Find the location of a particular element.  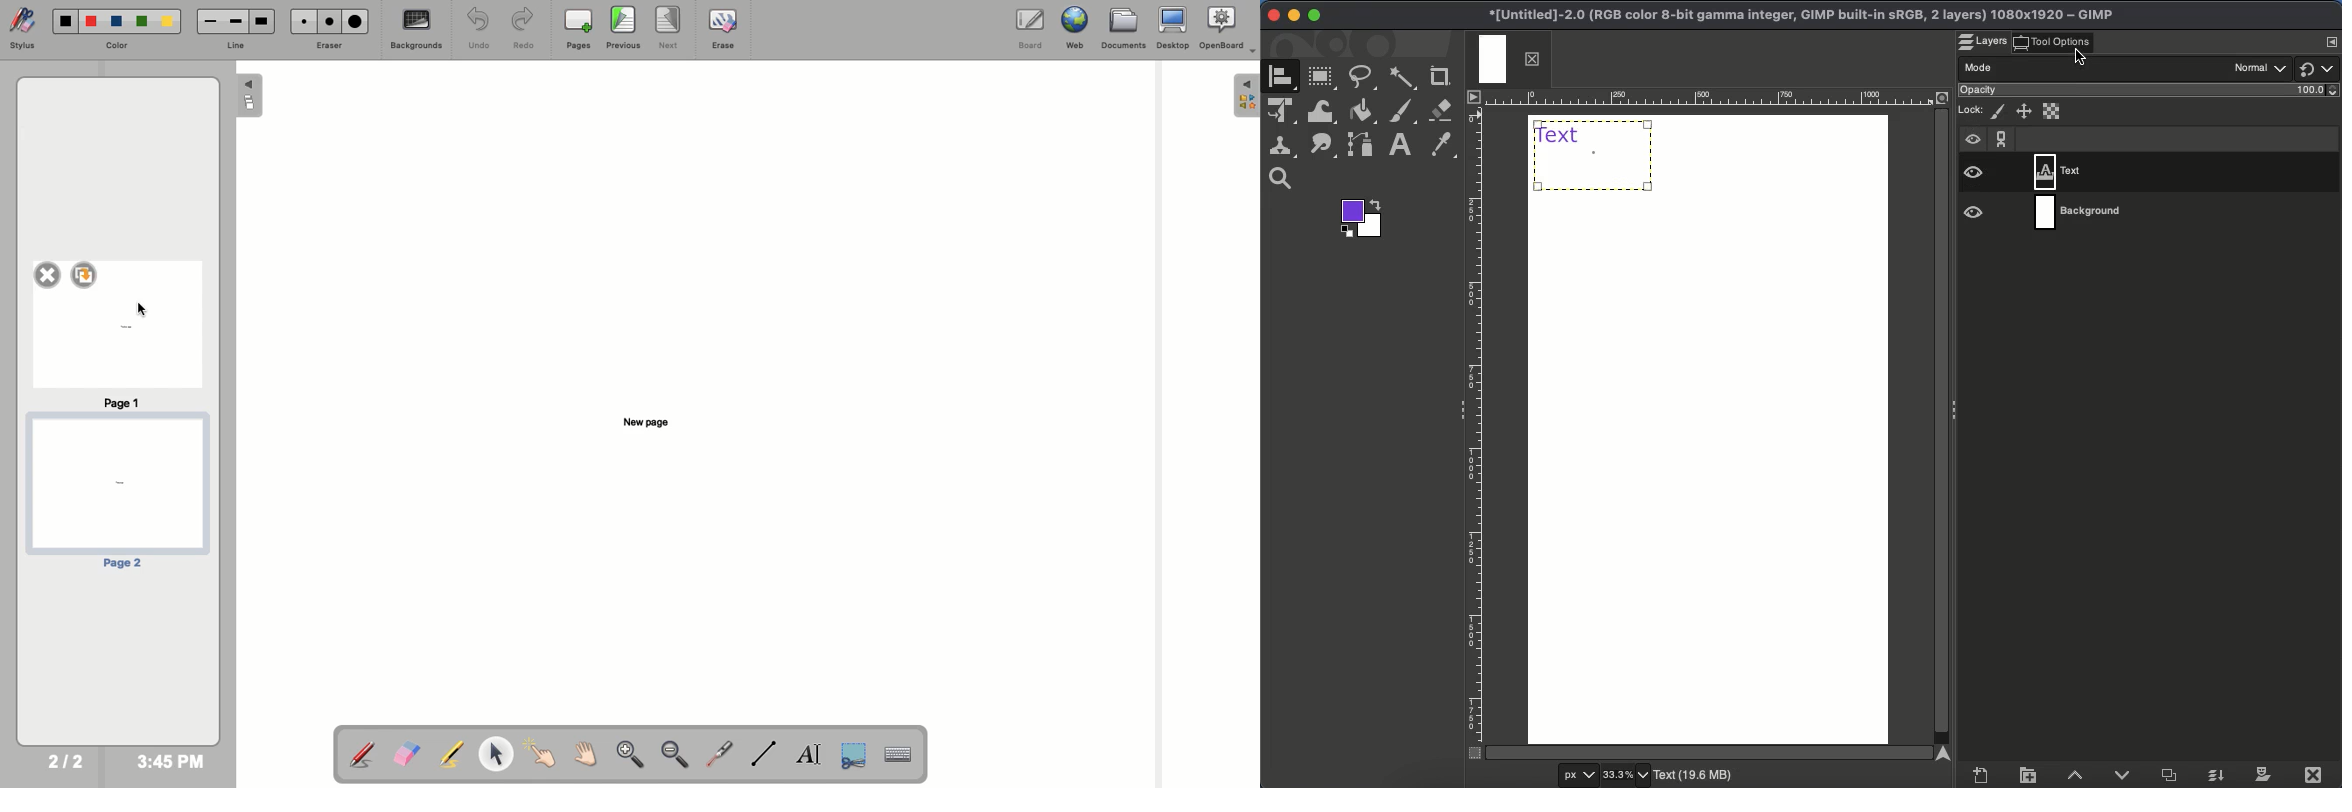

Clone is located at coordinates (1284, 146).